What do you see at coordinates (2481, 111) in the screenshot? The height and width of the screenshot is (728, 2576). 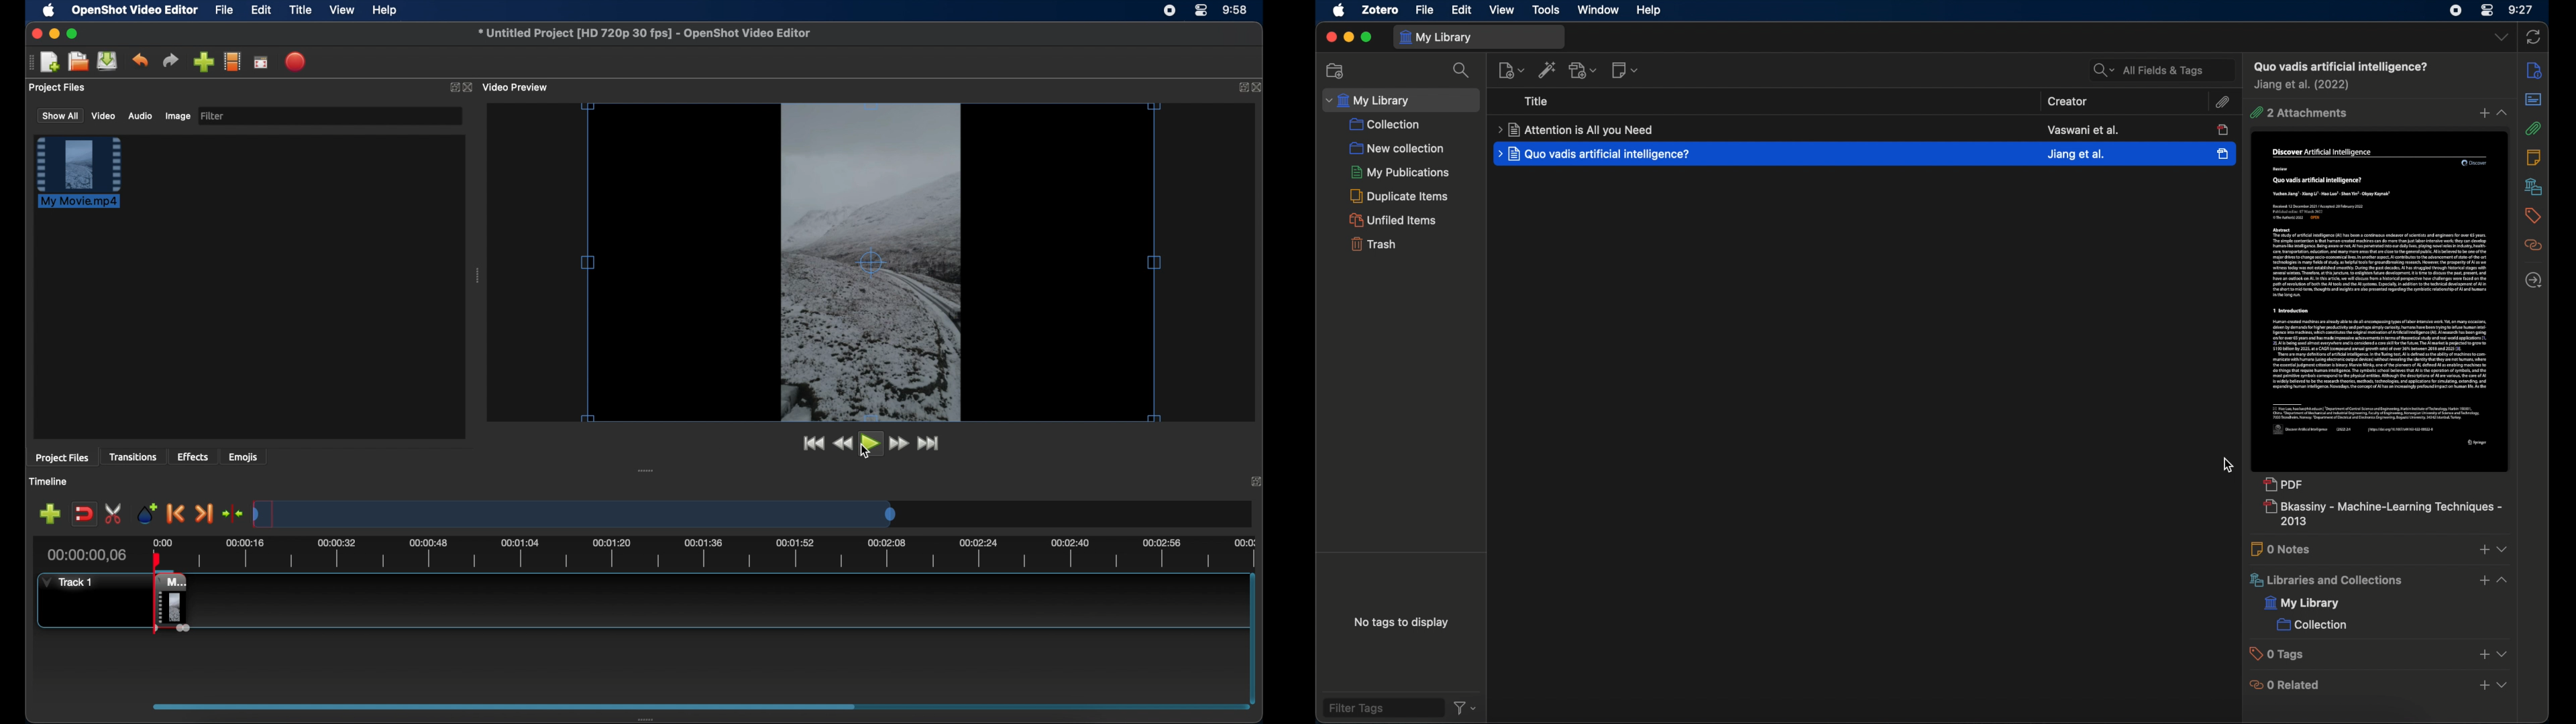 I see `add` at bounding box center [2481, 111].